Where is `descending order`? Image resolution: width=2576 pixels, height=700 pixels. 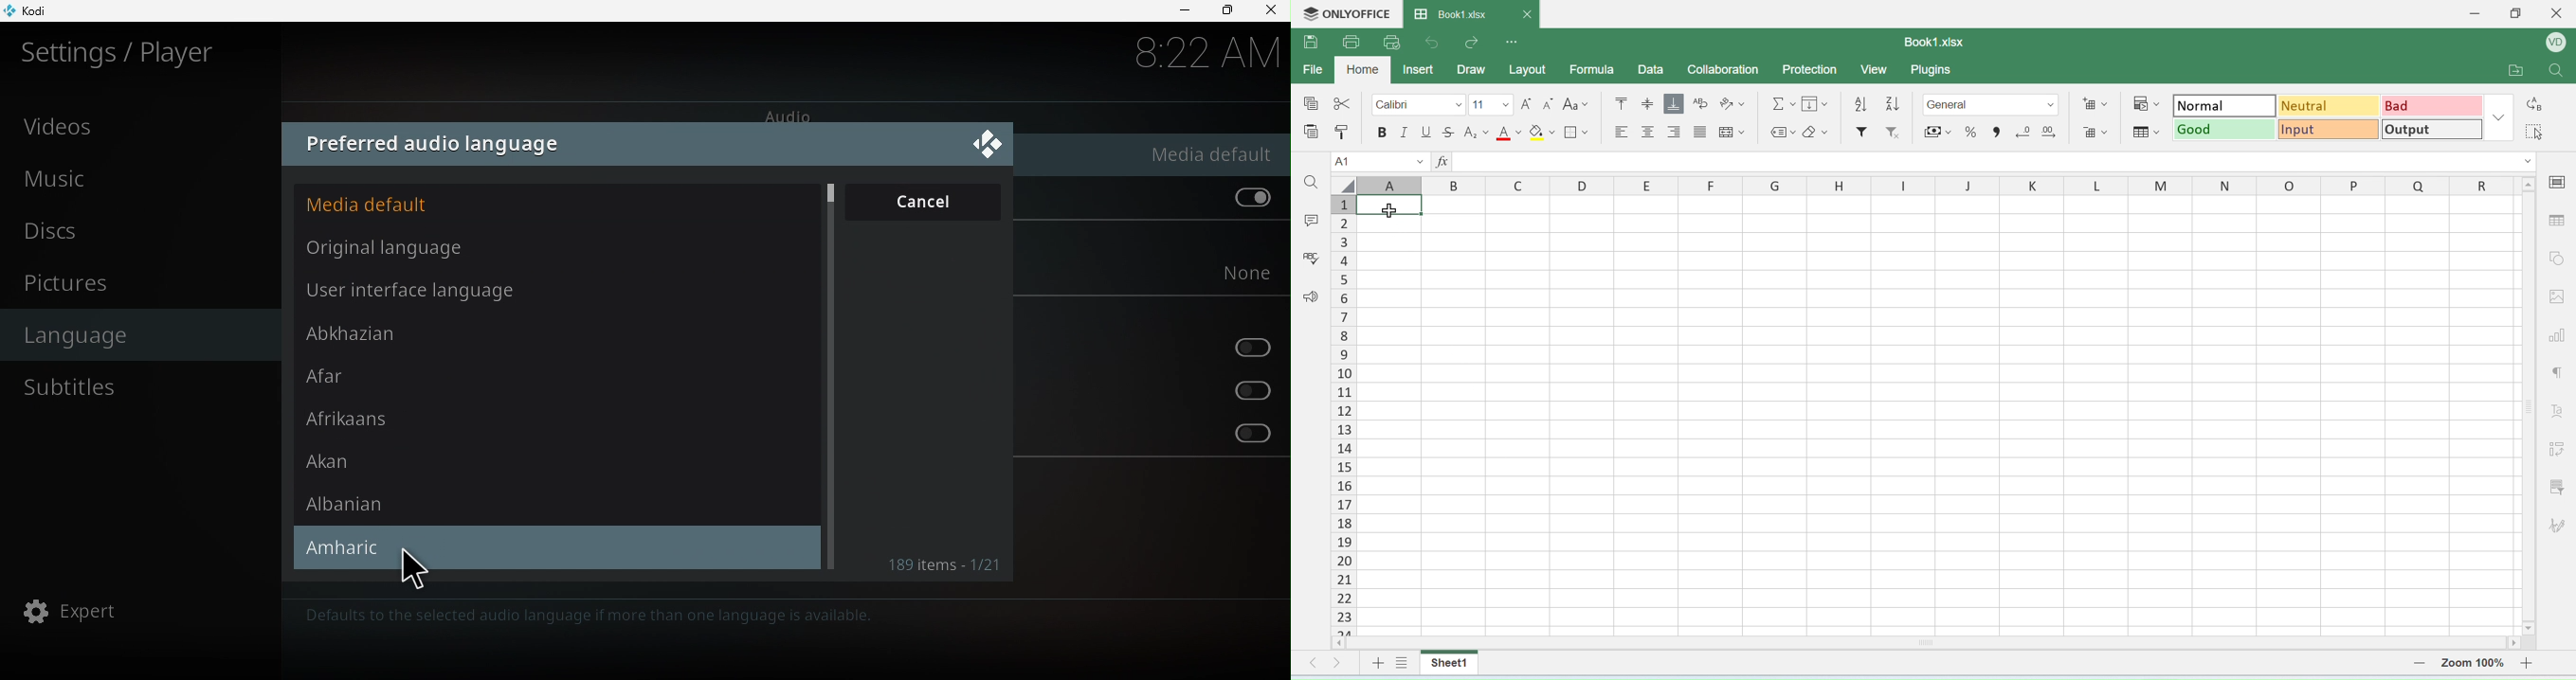 descending order is located at coordinates (1858, 104).